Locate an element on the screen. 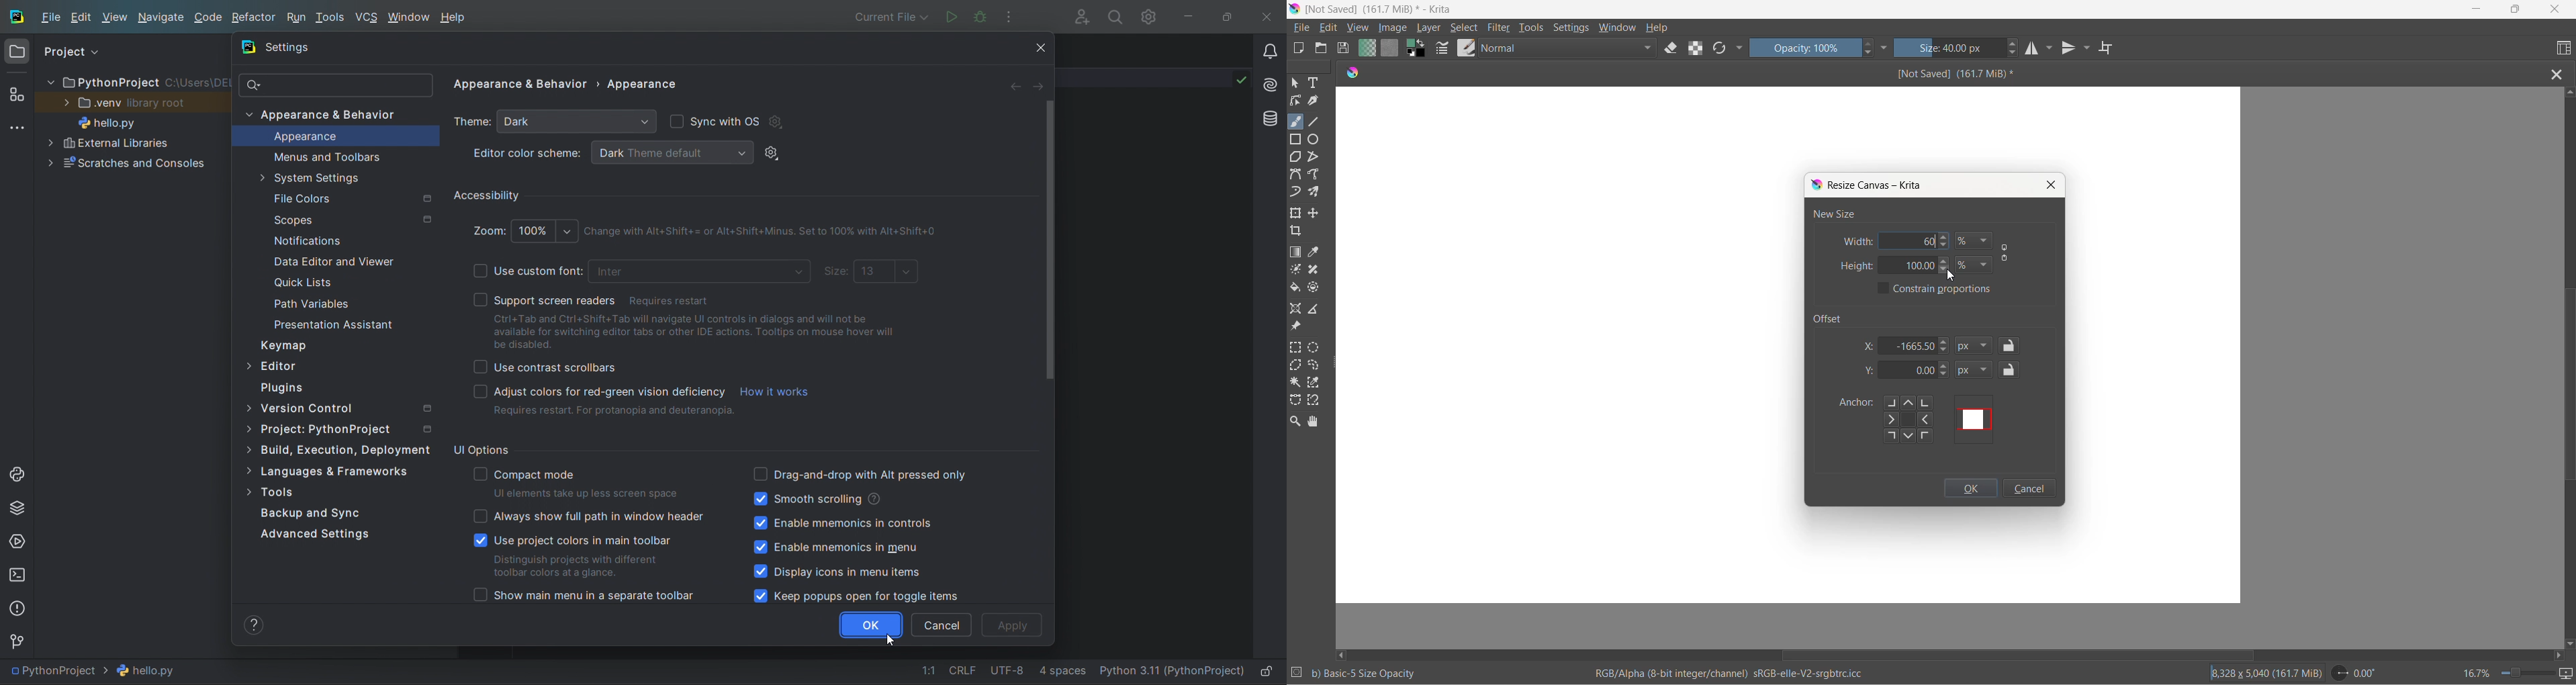 The width and height of the screenshot is (2576, 700). settings is located at coordinates (1574, 29).